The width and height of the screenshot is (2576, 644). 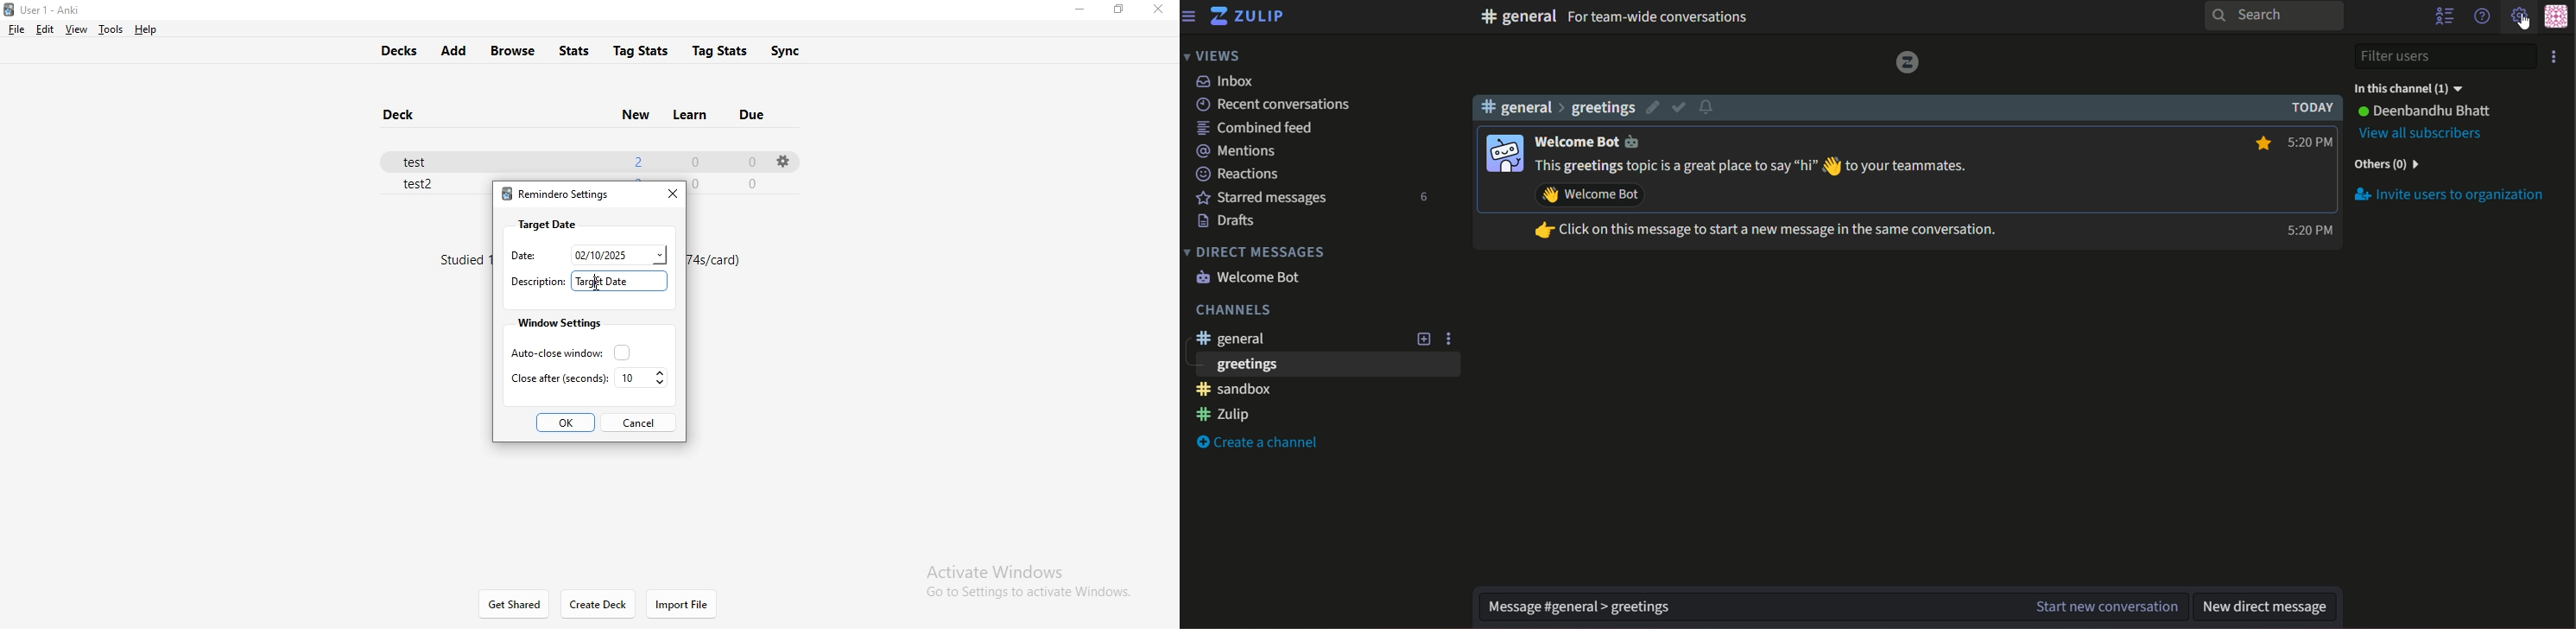 What do you see at coordinates (641, 49) in the screenshot?
I see `tag stats` at bounding box center [641, 49].